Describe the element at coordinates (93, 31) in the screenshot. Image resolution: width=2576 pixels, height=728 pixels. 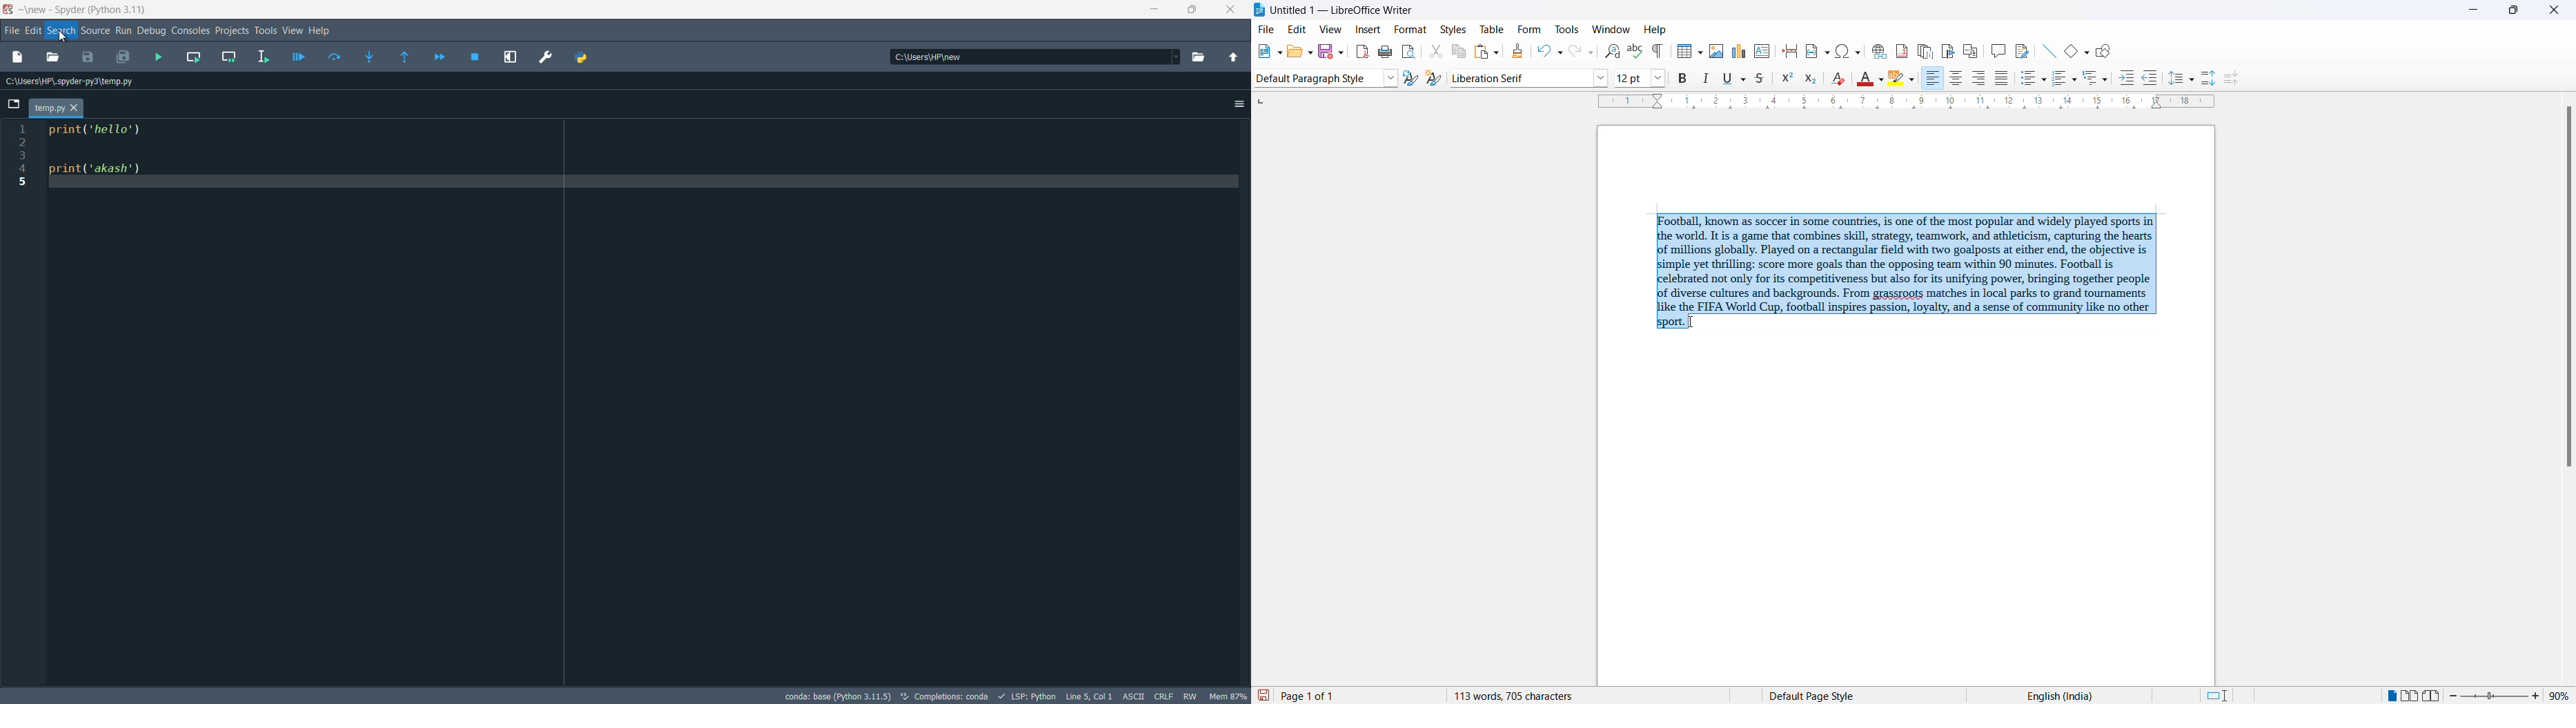
I see `source menu` at that location.